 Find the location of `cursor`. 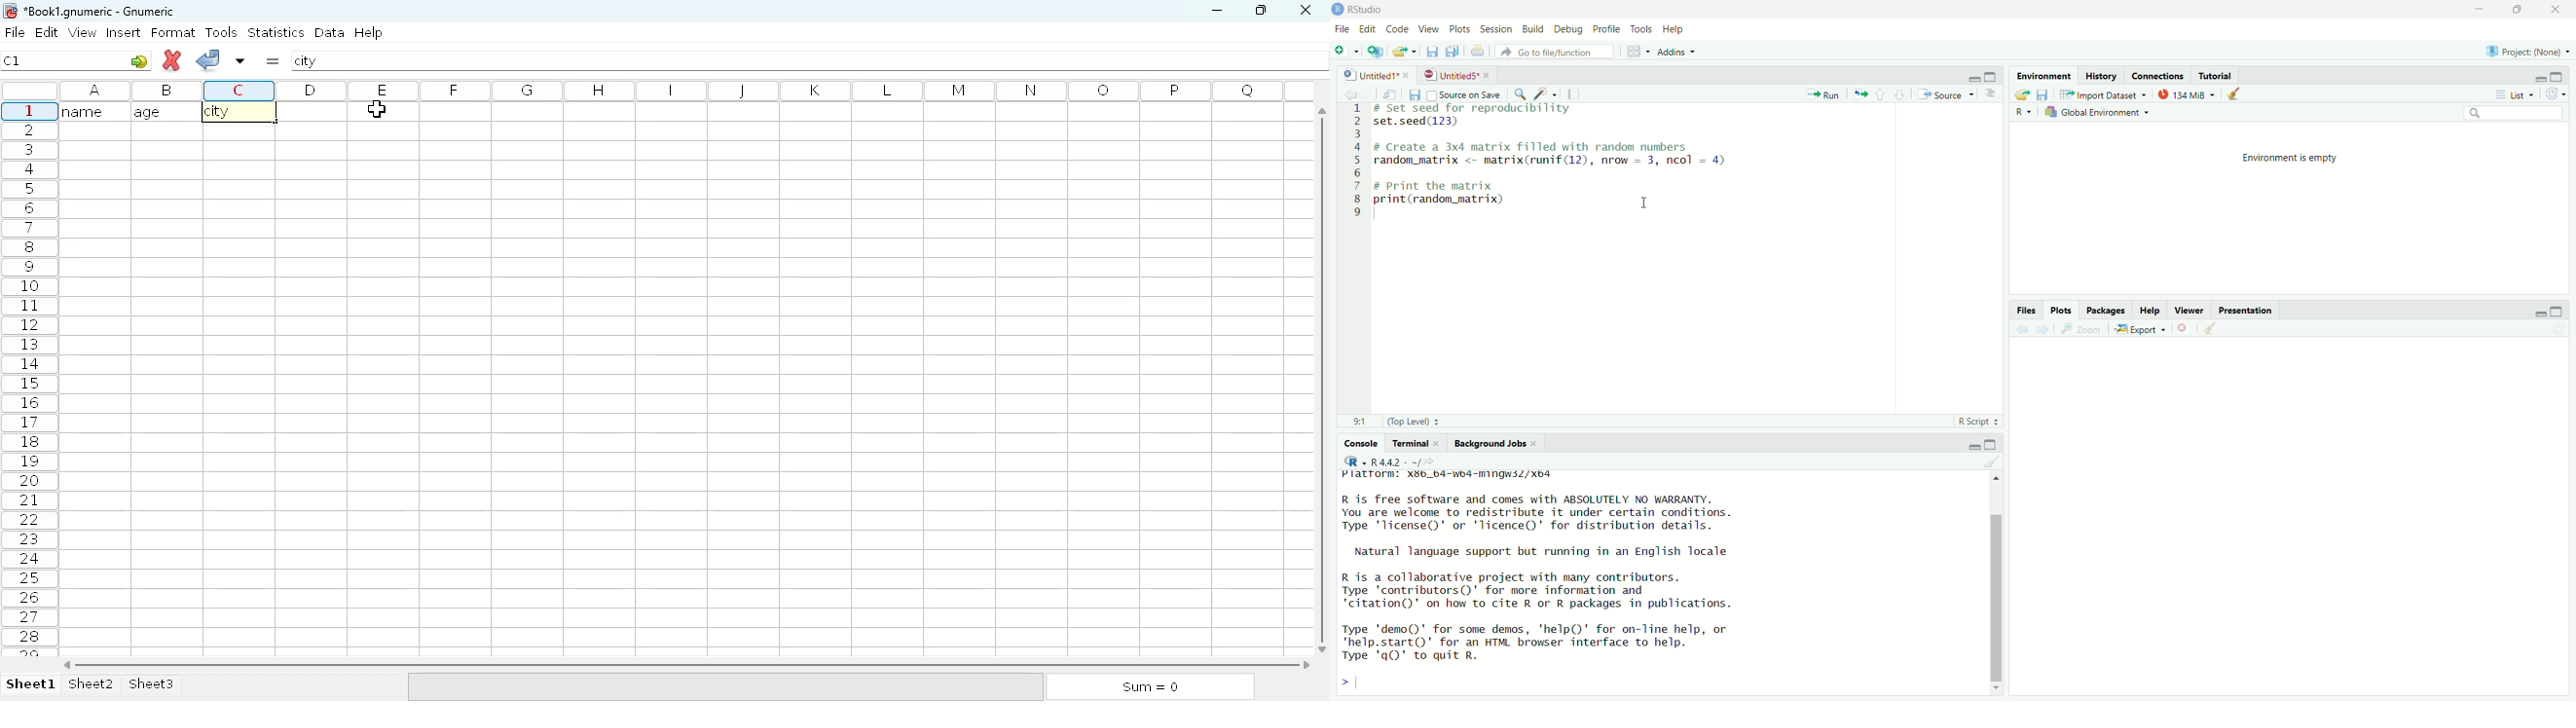

cursor is located at coordinates (1645, 206).